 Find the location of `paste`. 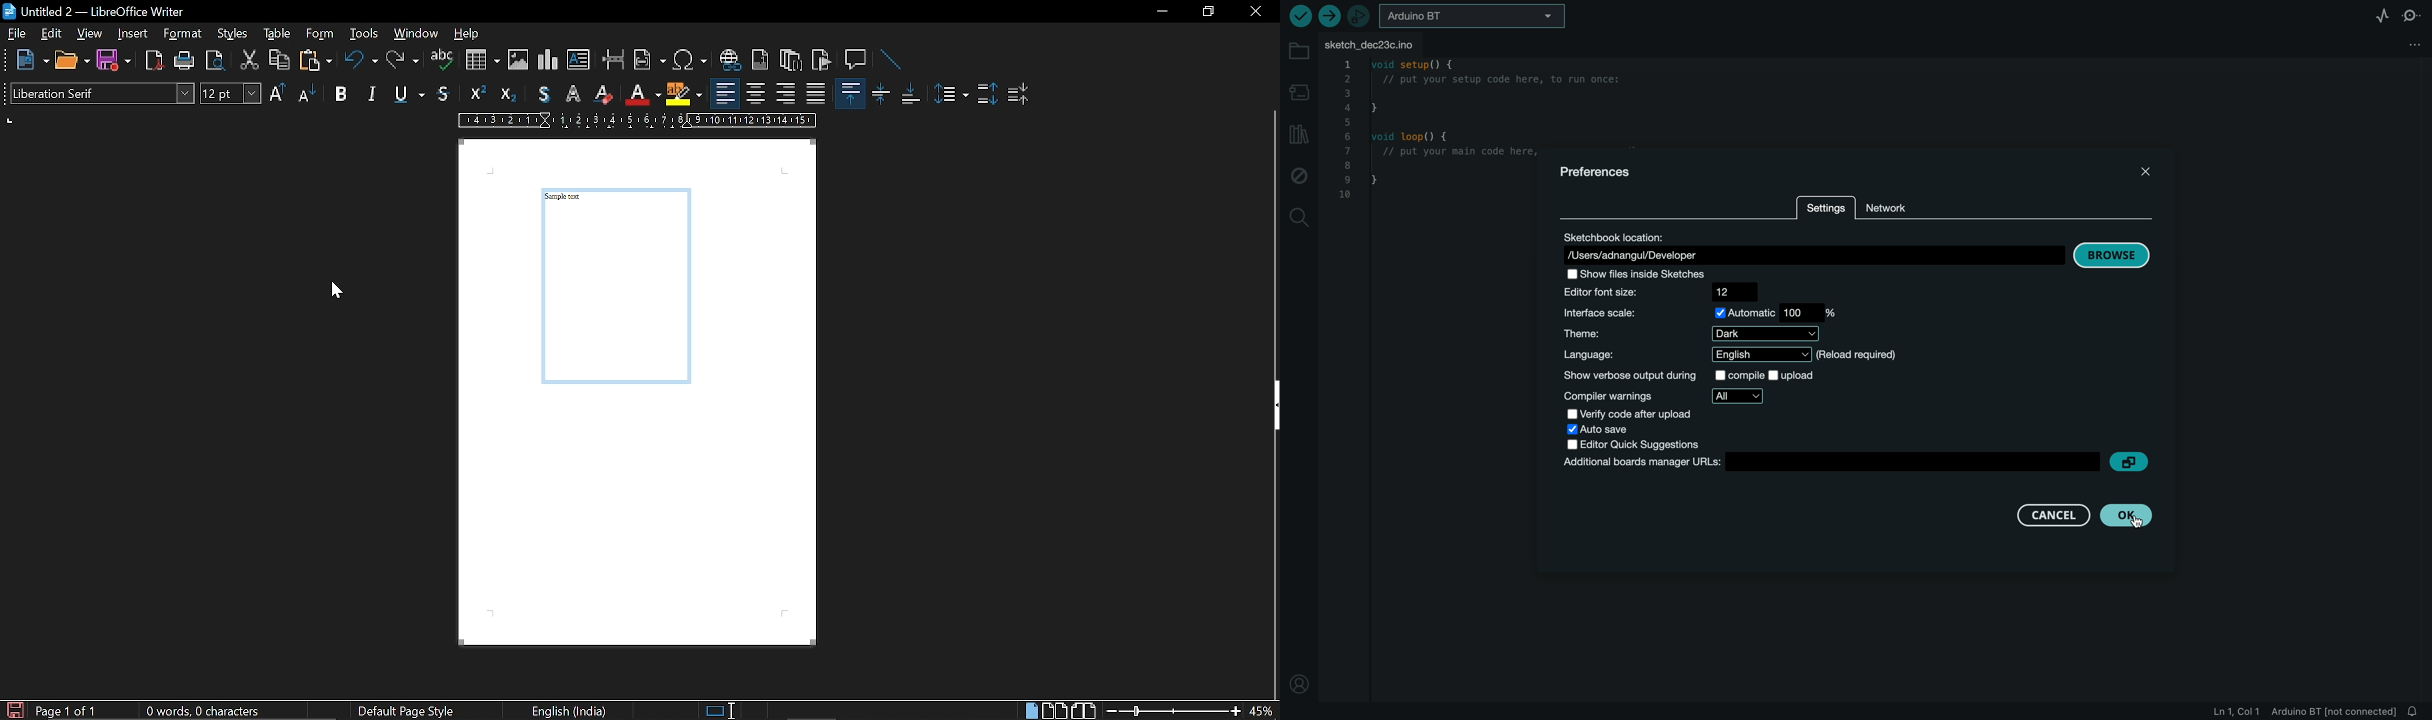

paste is located at coordinates (318, 63).